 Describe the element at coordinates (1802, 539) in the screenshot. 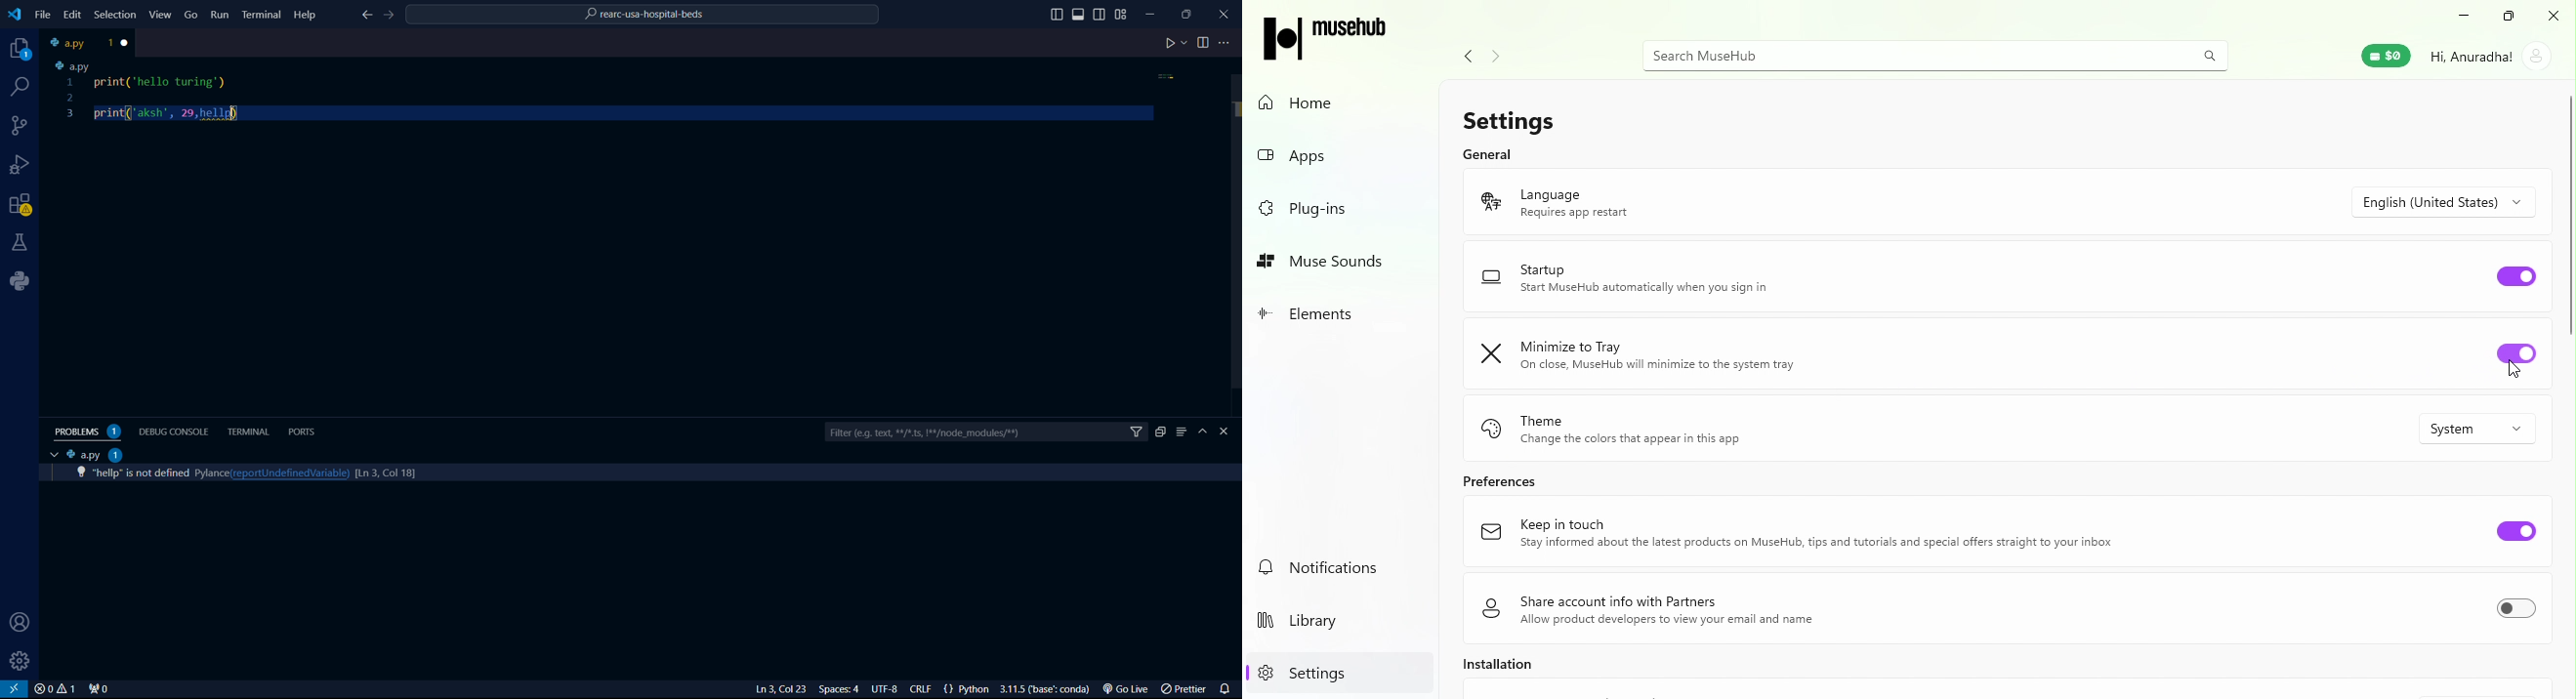

I see `Keep in touch` at that location.